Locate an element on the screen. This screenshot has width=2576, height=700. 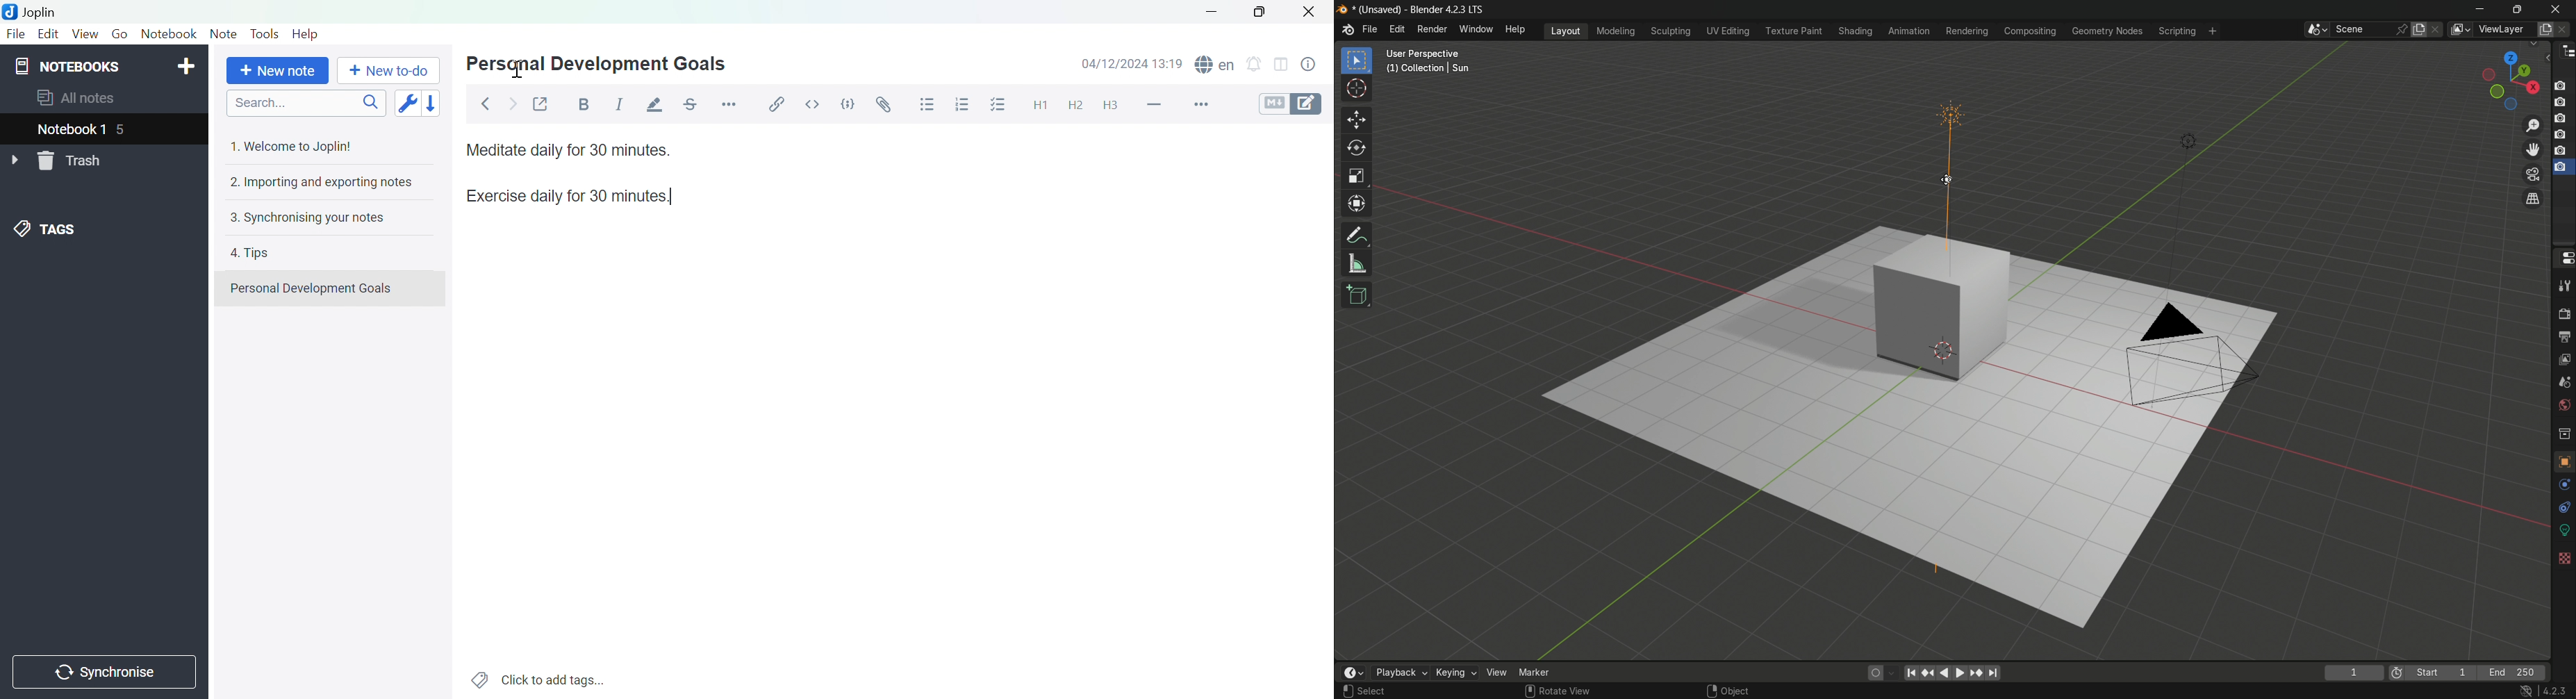
Synchronise is located at coordinates (104, 673).